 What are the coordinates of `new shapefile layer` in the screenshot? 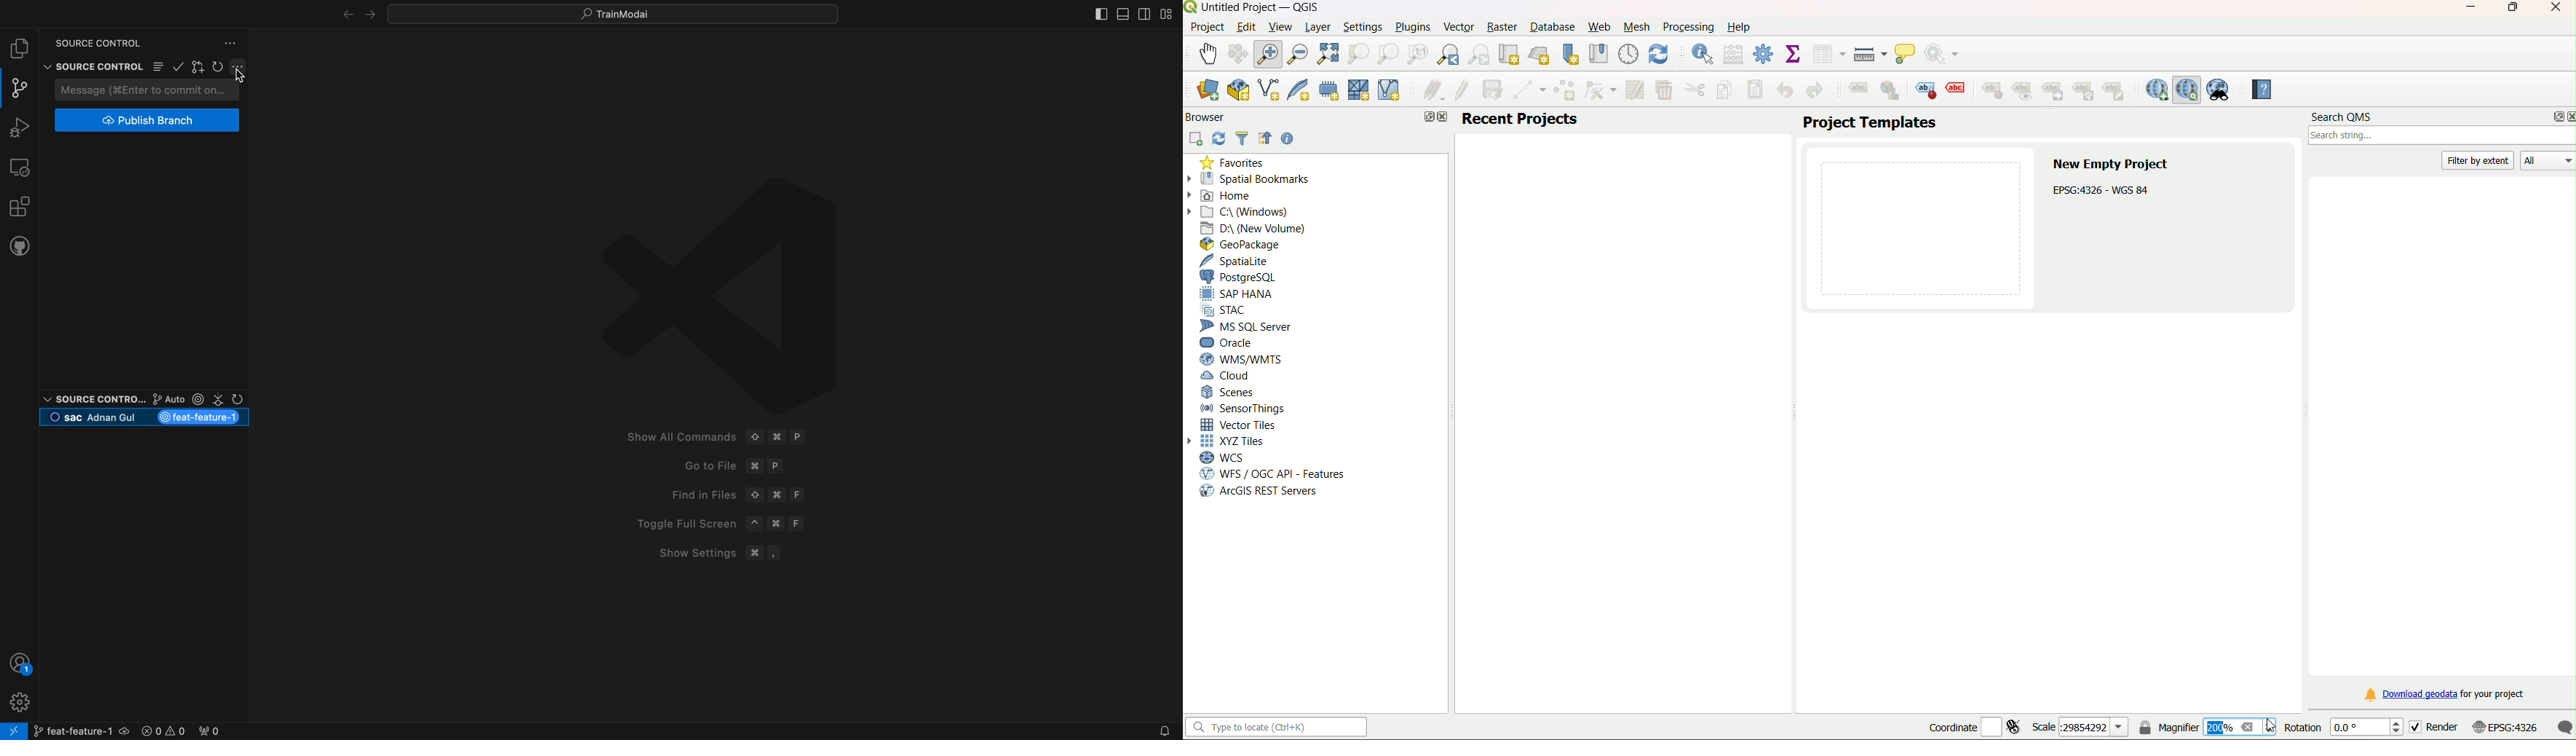 It's located at (1268, 91).